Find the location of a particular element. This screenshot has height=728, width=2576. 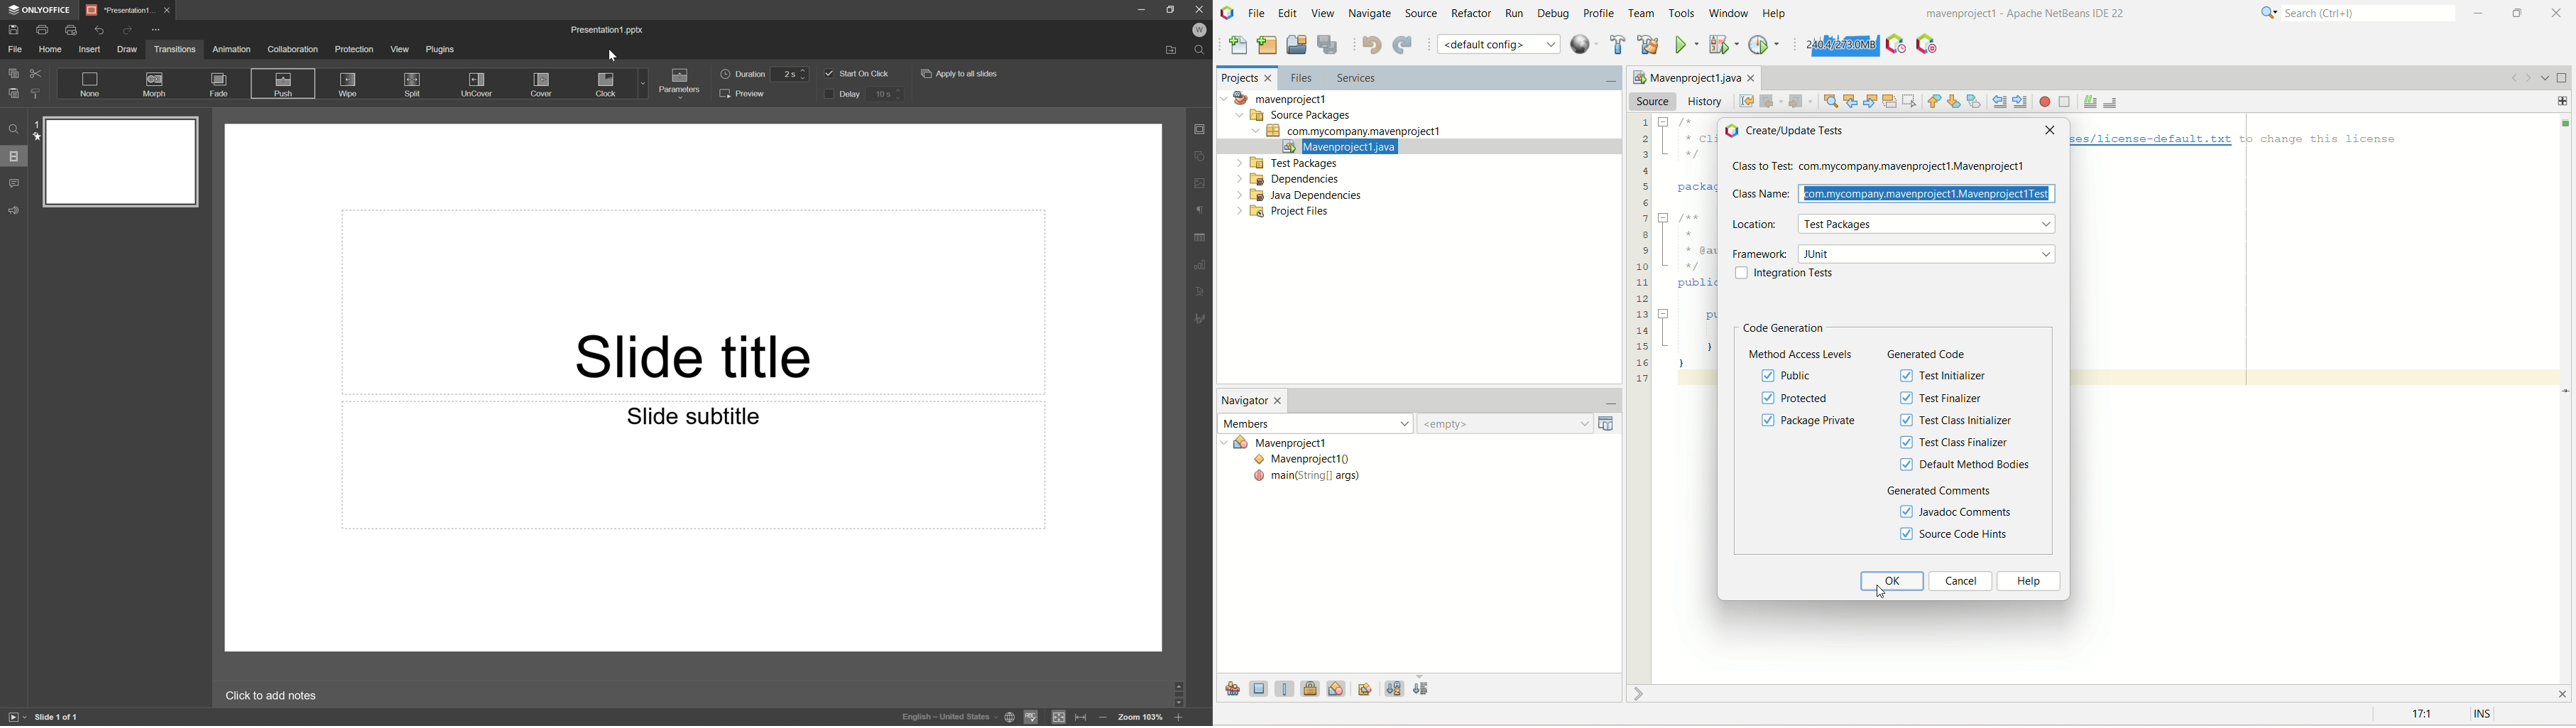

Start slideshow is located at coordinates (18, 717).